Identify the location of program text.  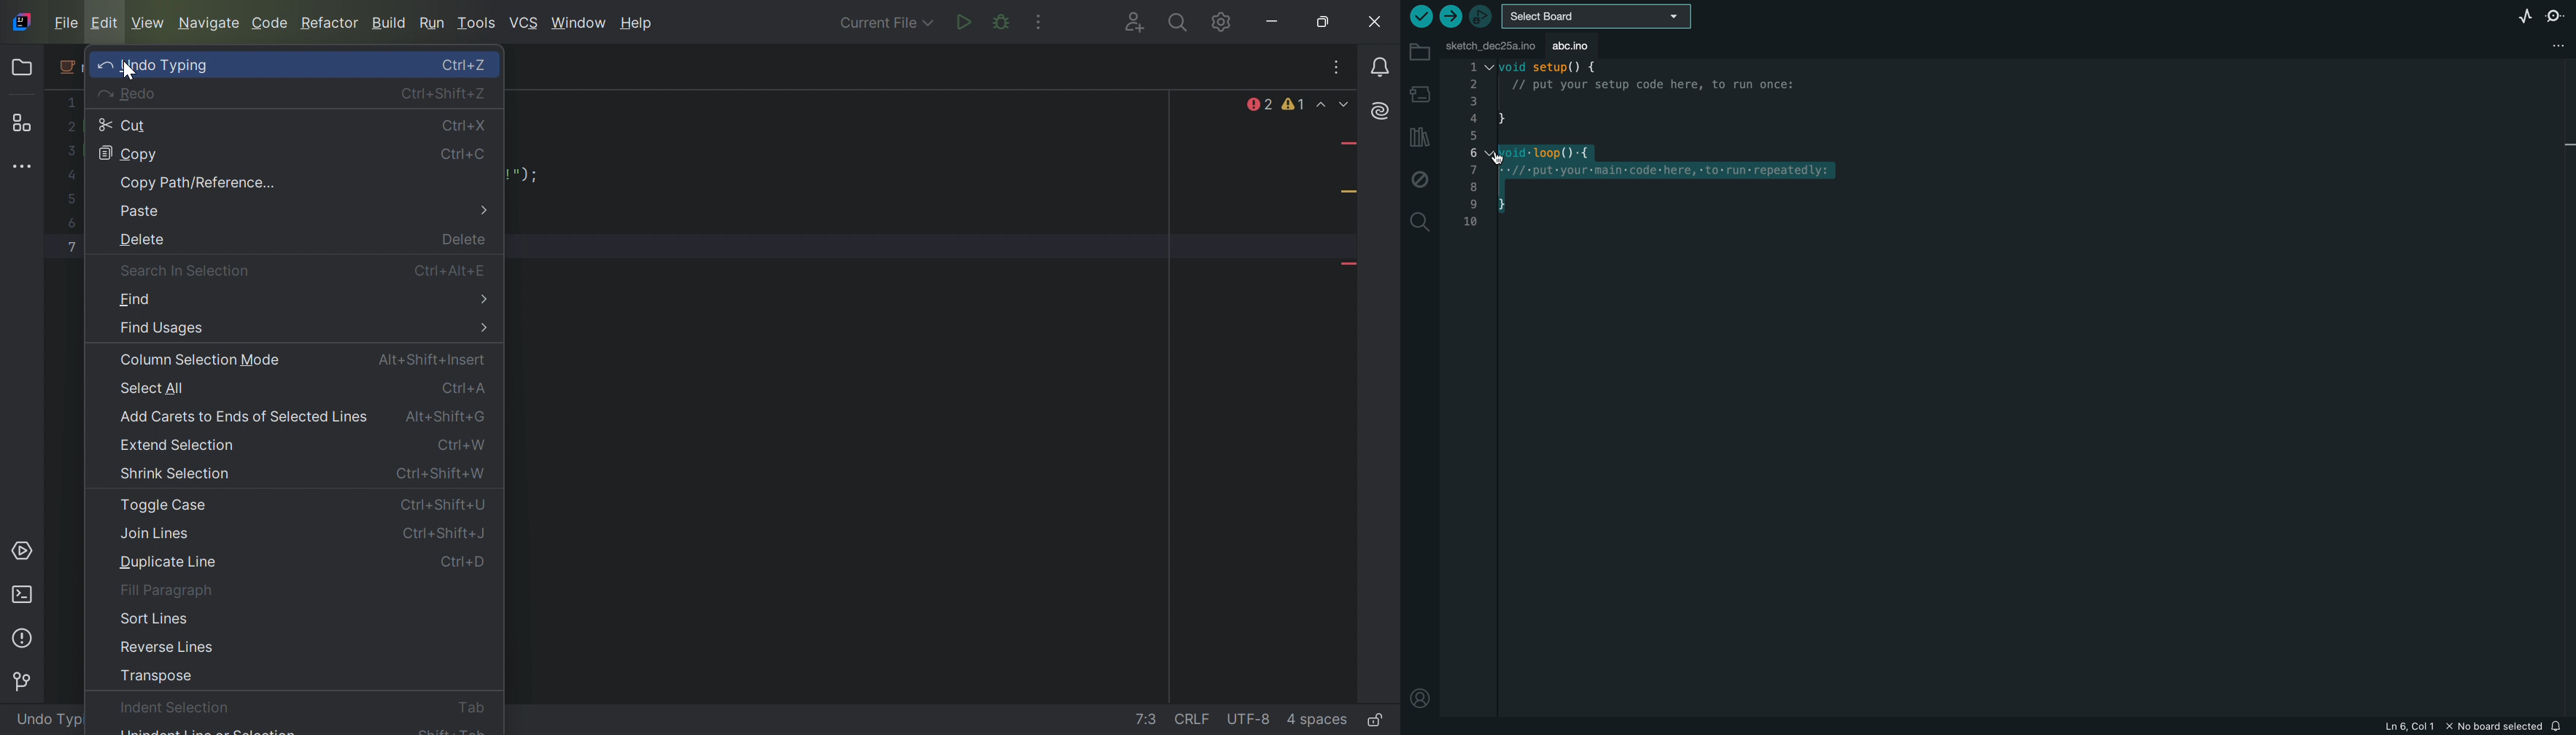
(525, 175).